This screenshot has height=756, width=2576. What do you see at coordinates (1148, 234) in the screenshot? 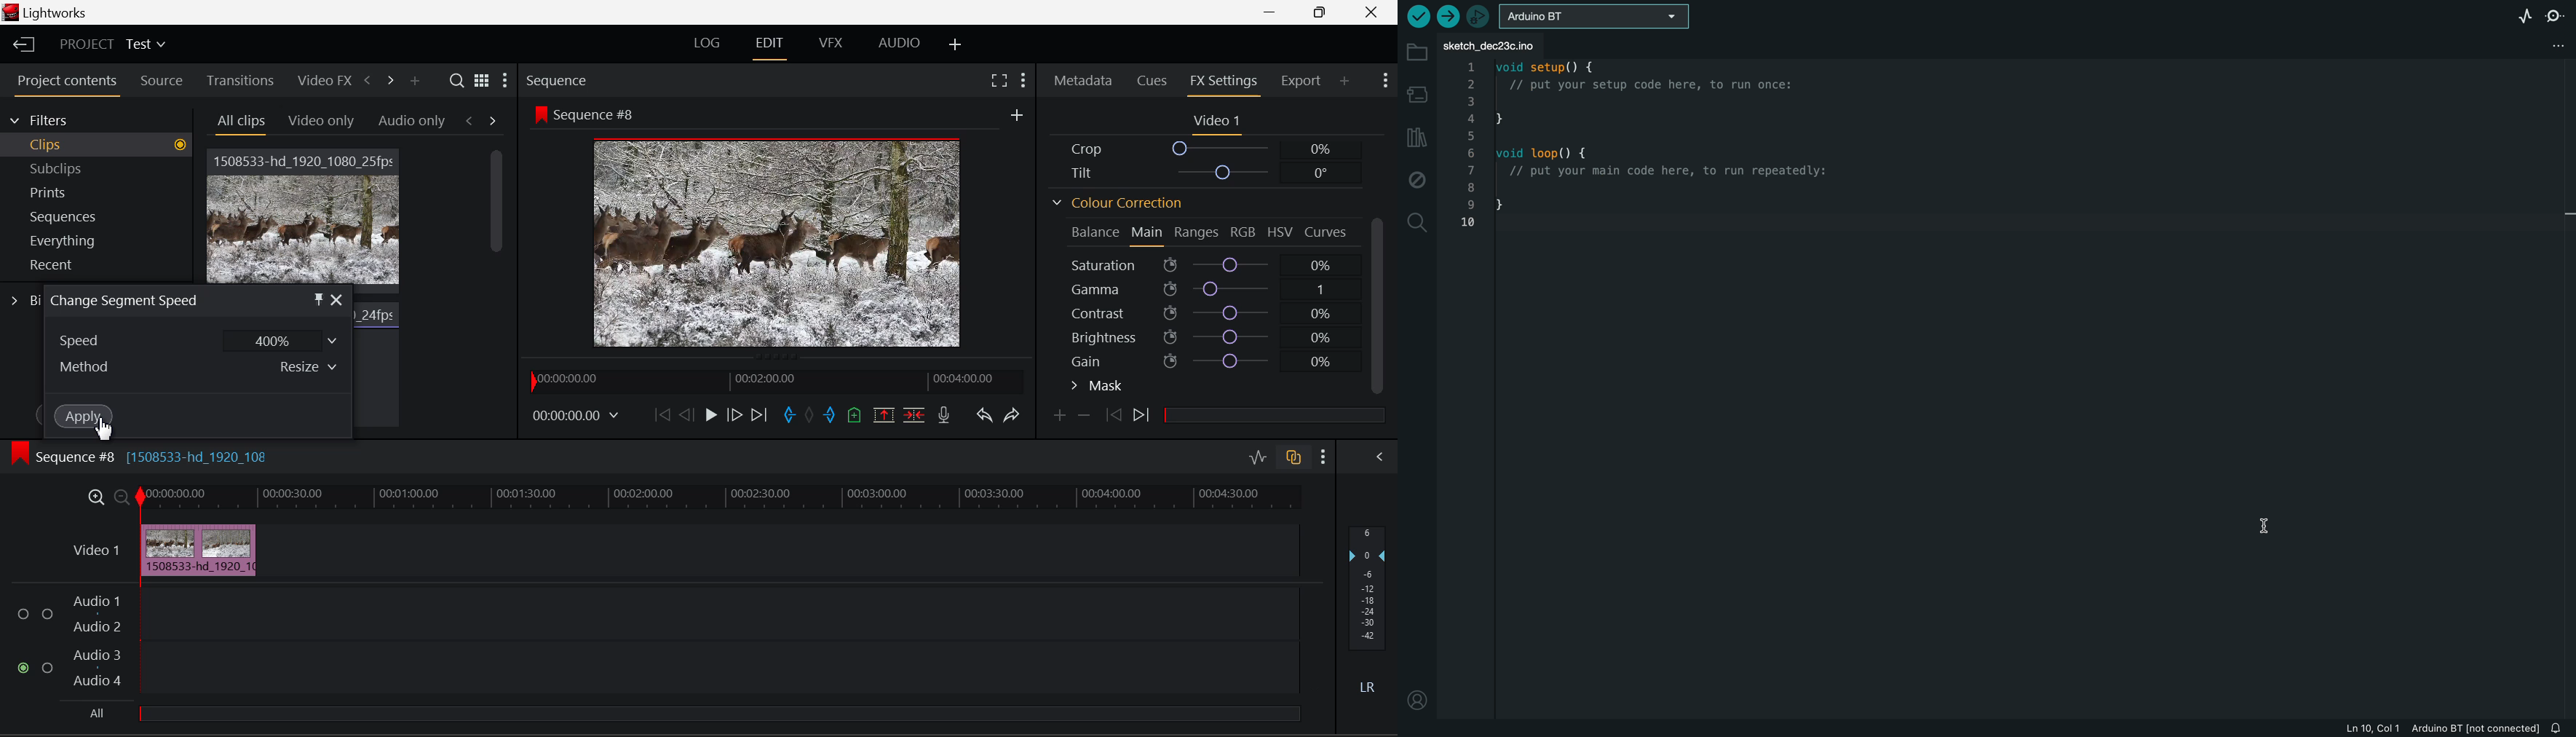
I see `Main Tab Open` at bounding box center [1148, 234].